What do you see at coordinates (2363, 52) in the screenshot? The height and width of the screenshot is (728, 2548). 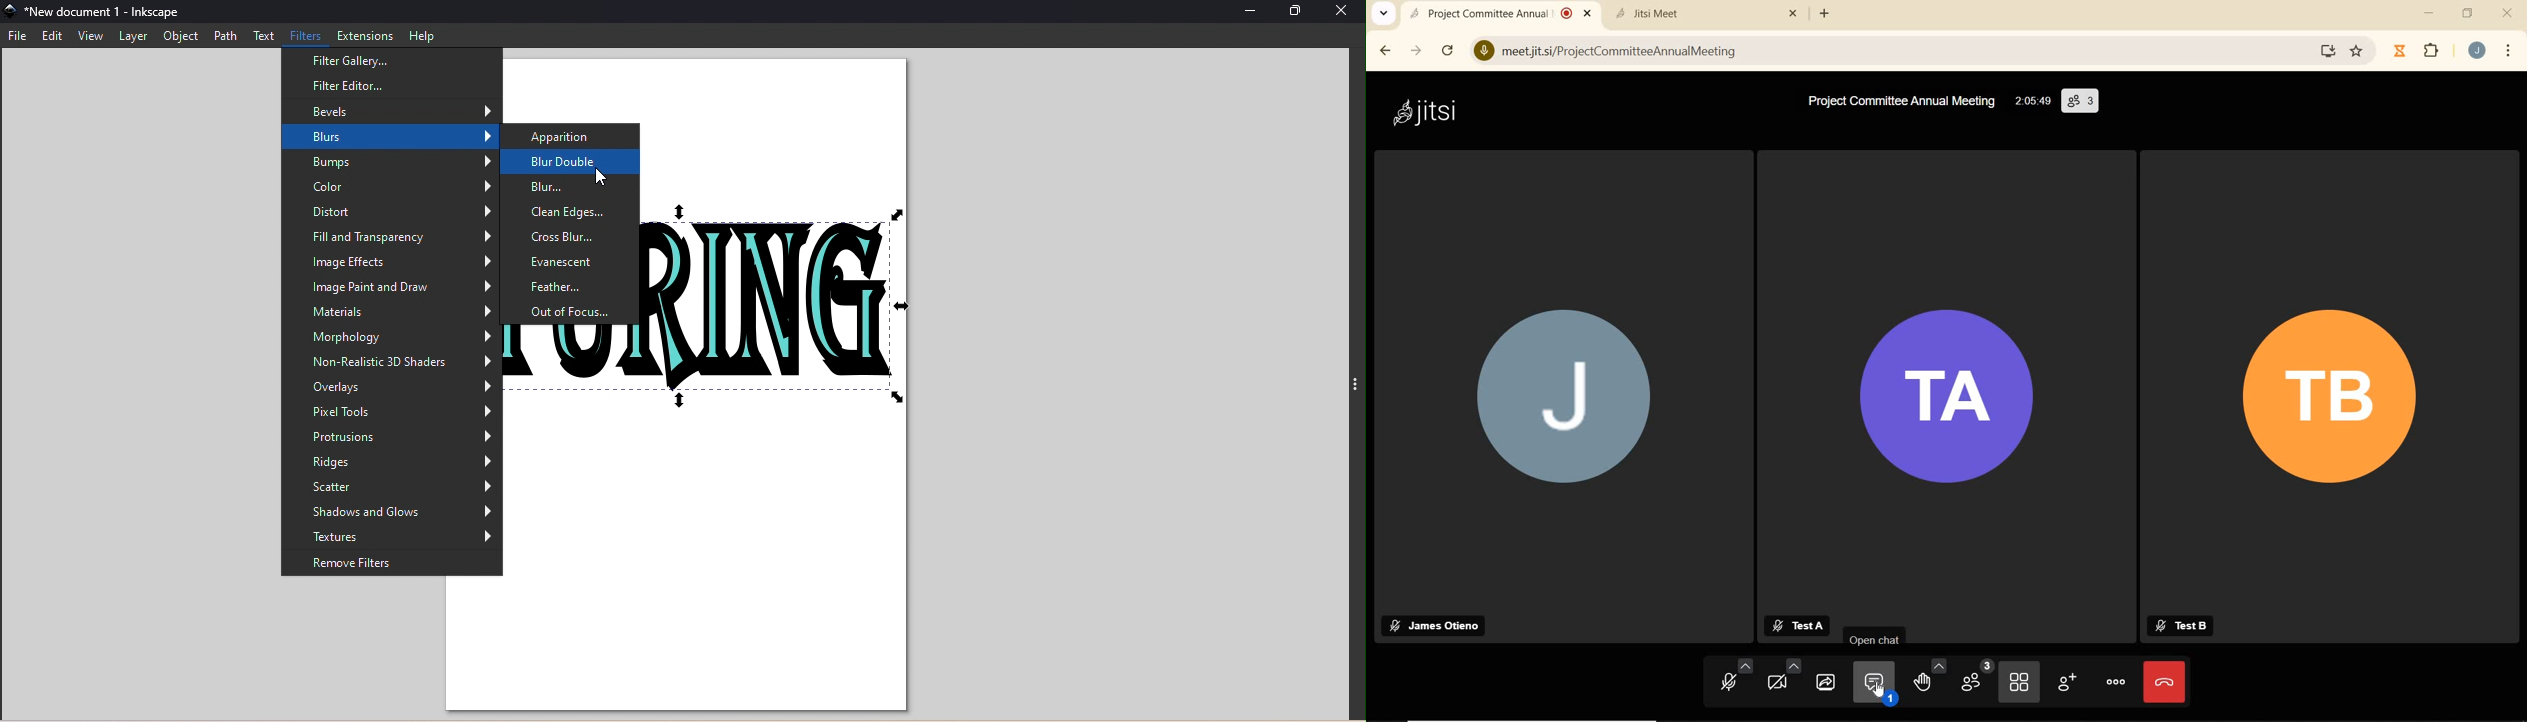 I see `Bookmark ` at bounding box center [2363, 52].